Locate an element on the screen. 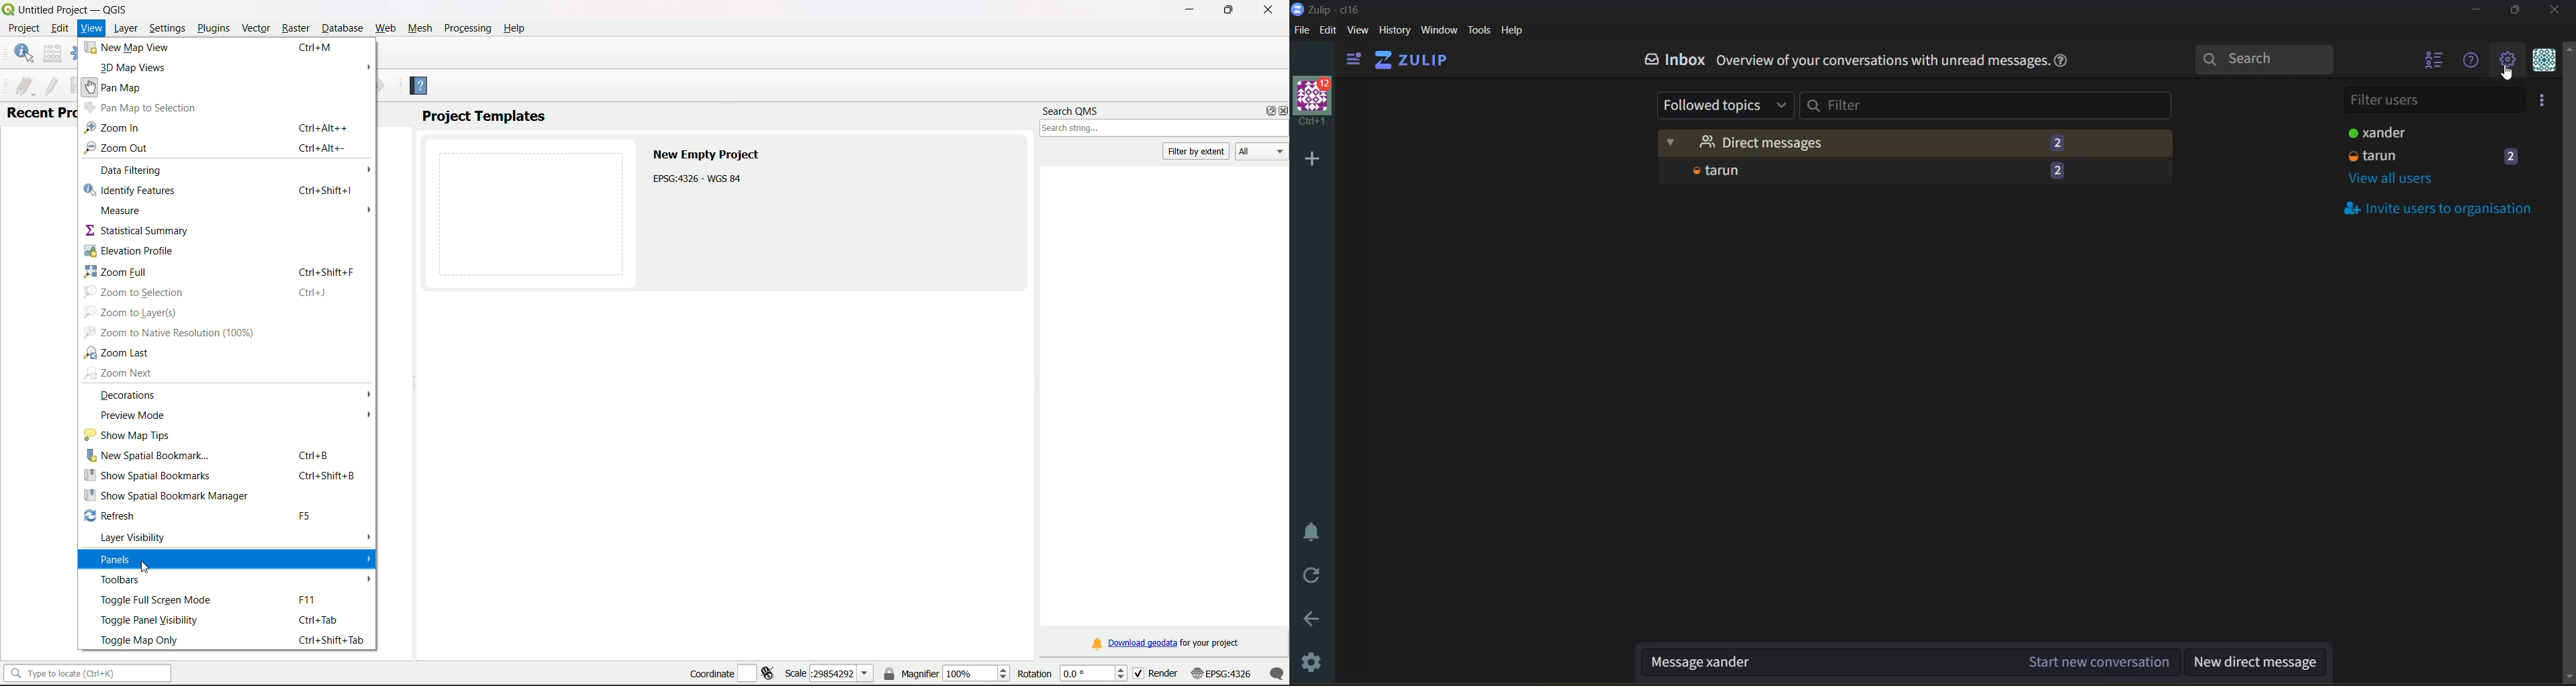 Image resolution: width=2576 pixels, height=700 pixels. View is located at coordinates (90, 29).